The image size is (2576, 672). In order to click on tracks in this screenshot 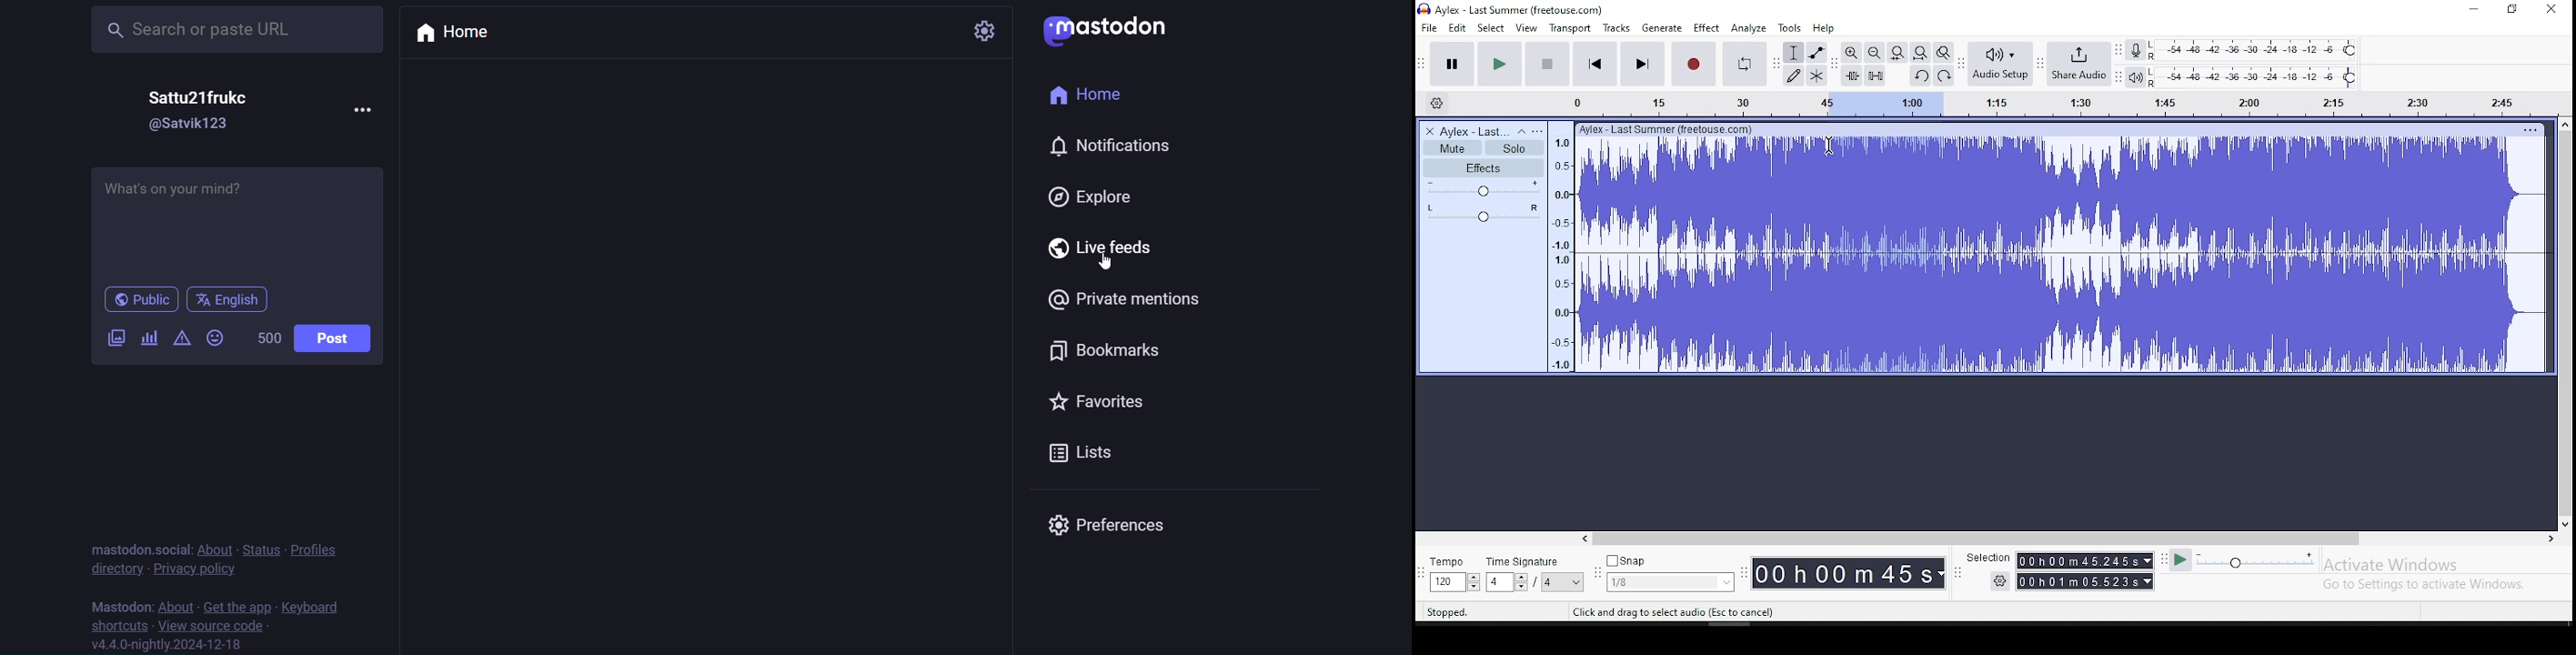, I will do `click(1616, 28)`.